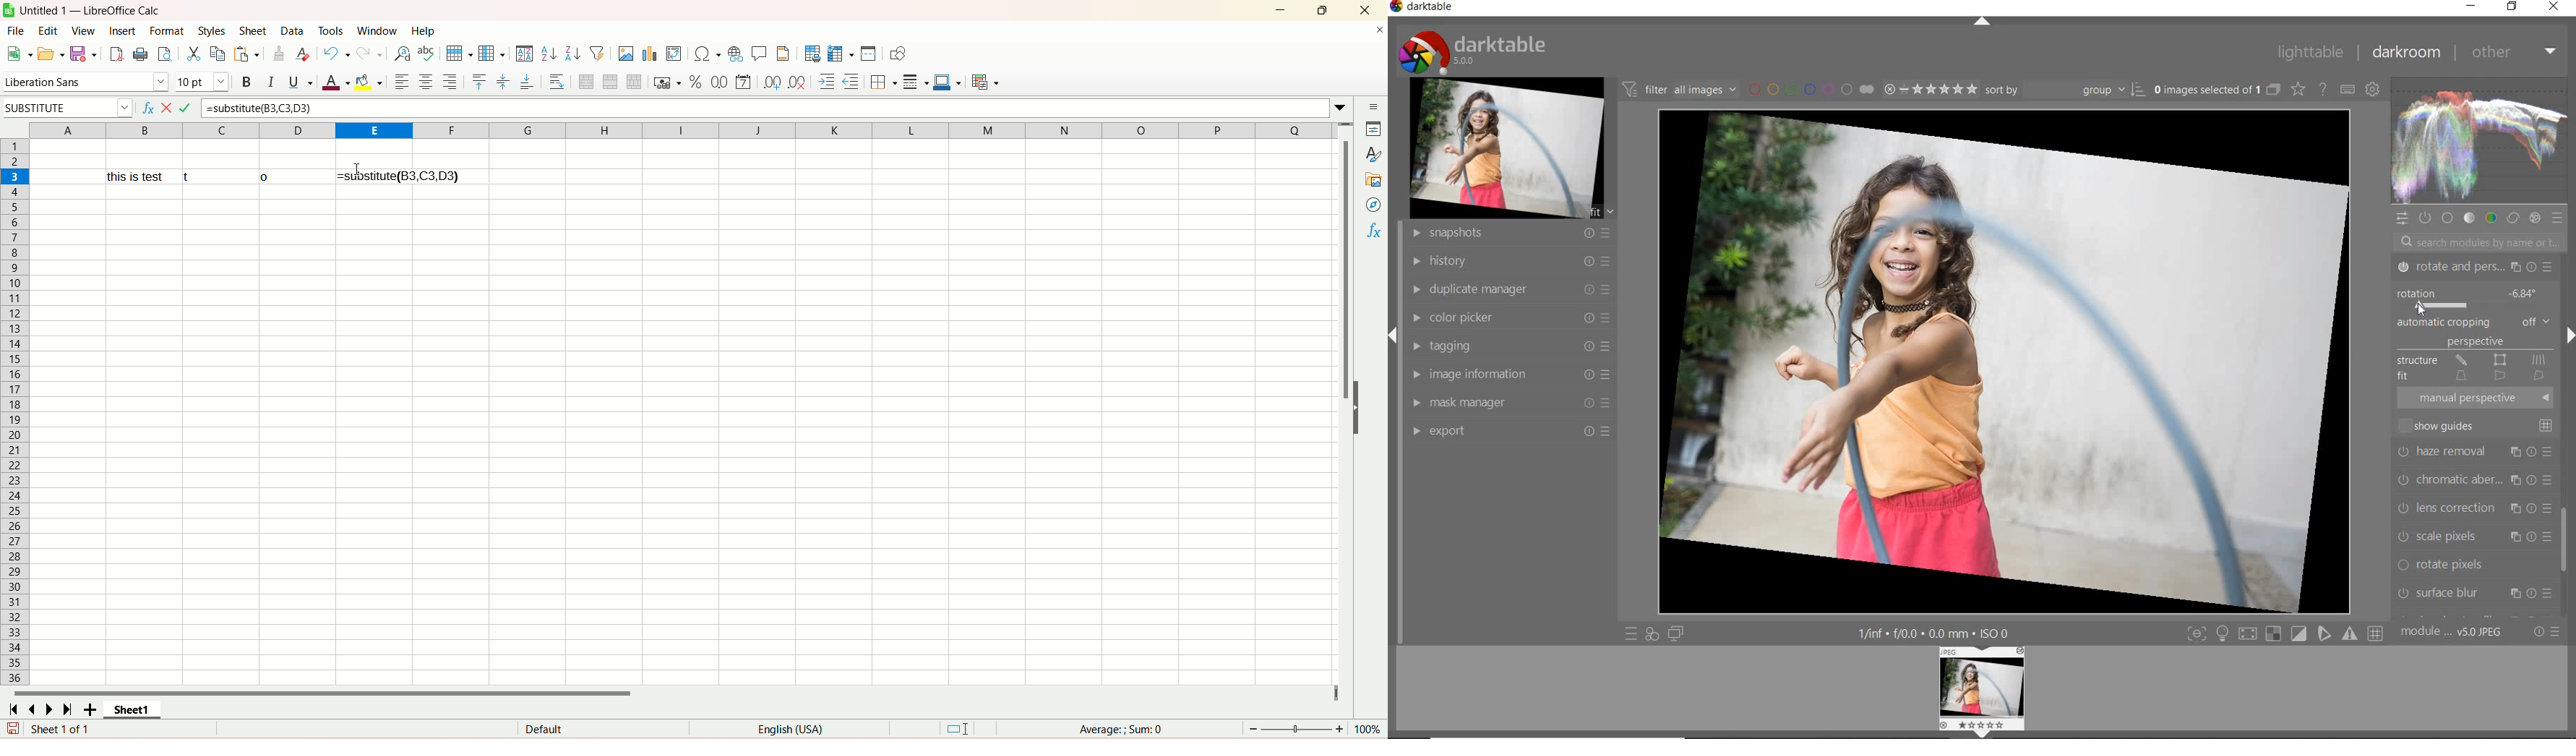 Image resolution: width=2576 pixels, height=756 pixels. I want to click on logo, so click(9, 11).